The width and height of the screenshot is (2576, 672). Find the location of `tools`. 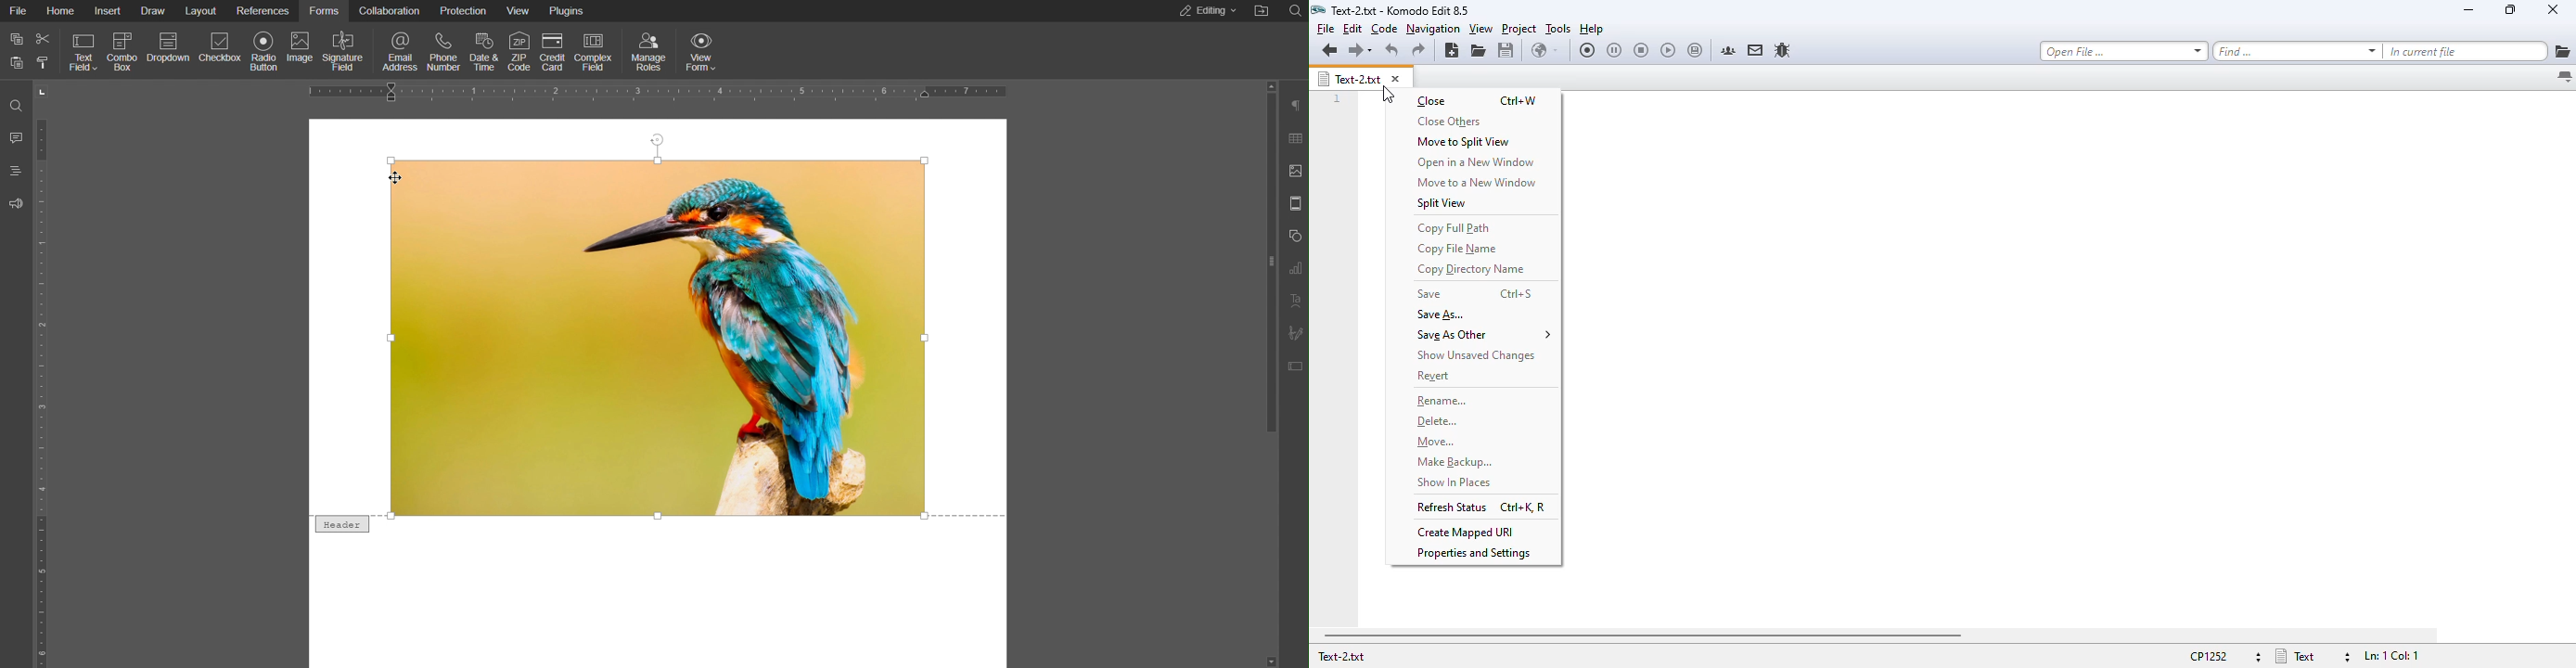

tools is located at coordinates (1557, 29).